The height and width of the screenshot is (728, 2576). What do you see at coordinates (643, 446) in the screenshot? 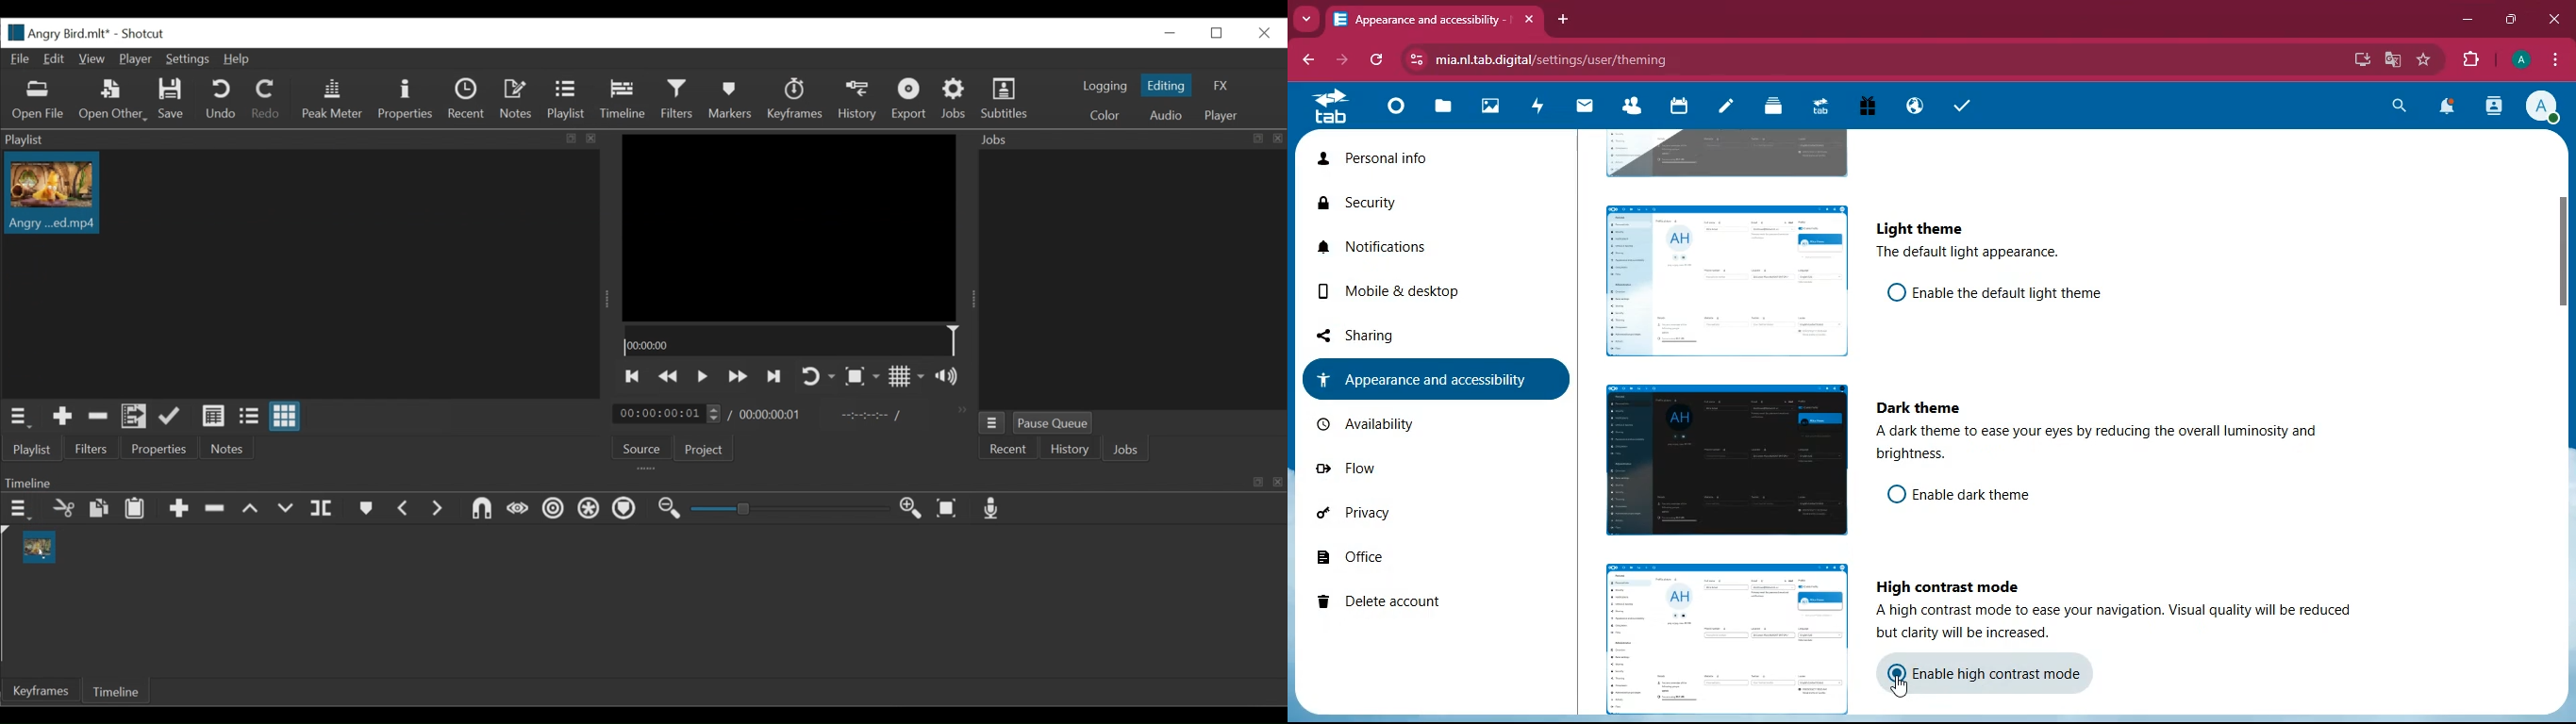
I see `Source` at bounding box center [643, 446].